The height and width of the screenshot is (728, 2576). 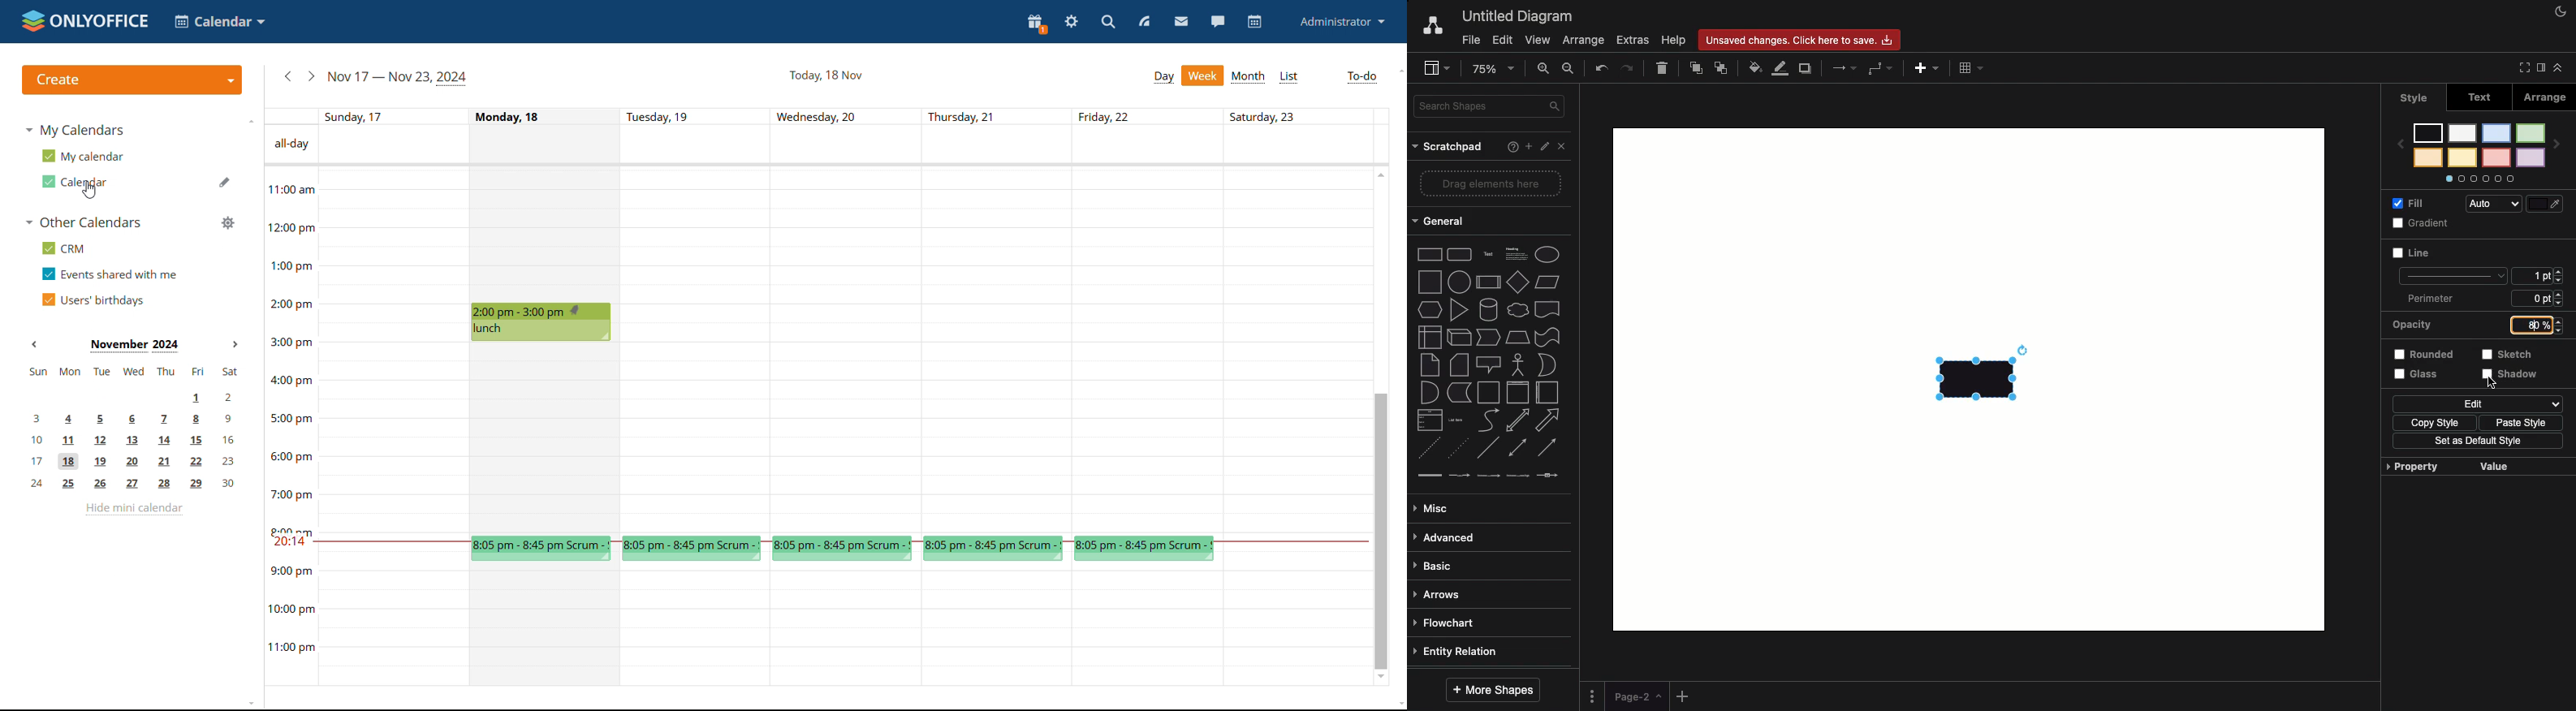 What do you see at coordinates (312, 77) in the screenshot?
I see `next week` at bounding box center [312, 77].